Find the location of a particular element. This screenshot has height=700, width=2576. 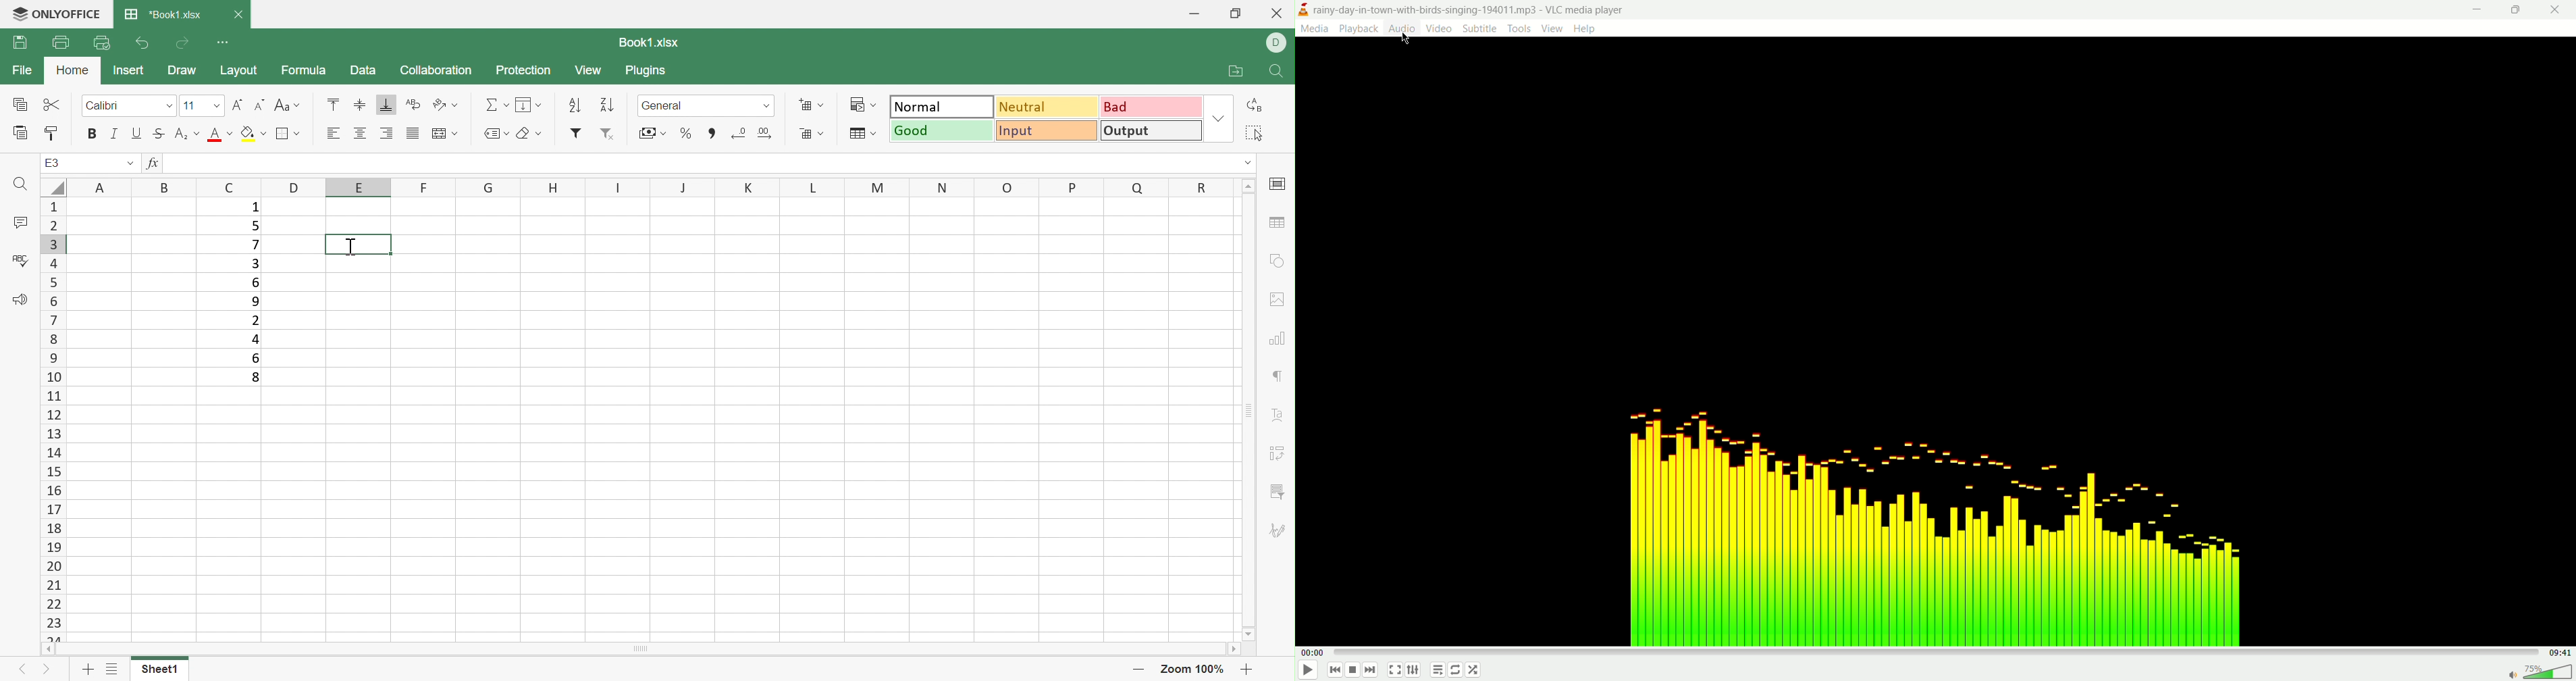

Scroll Left is located at coordinates (49, 647).